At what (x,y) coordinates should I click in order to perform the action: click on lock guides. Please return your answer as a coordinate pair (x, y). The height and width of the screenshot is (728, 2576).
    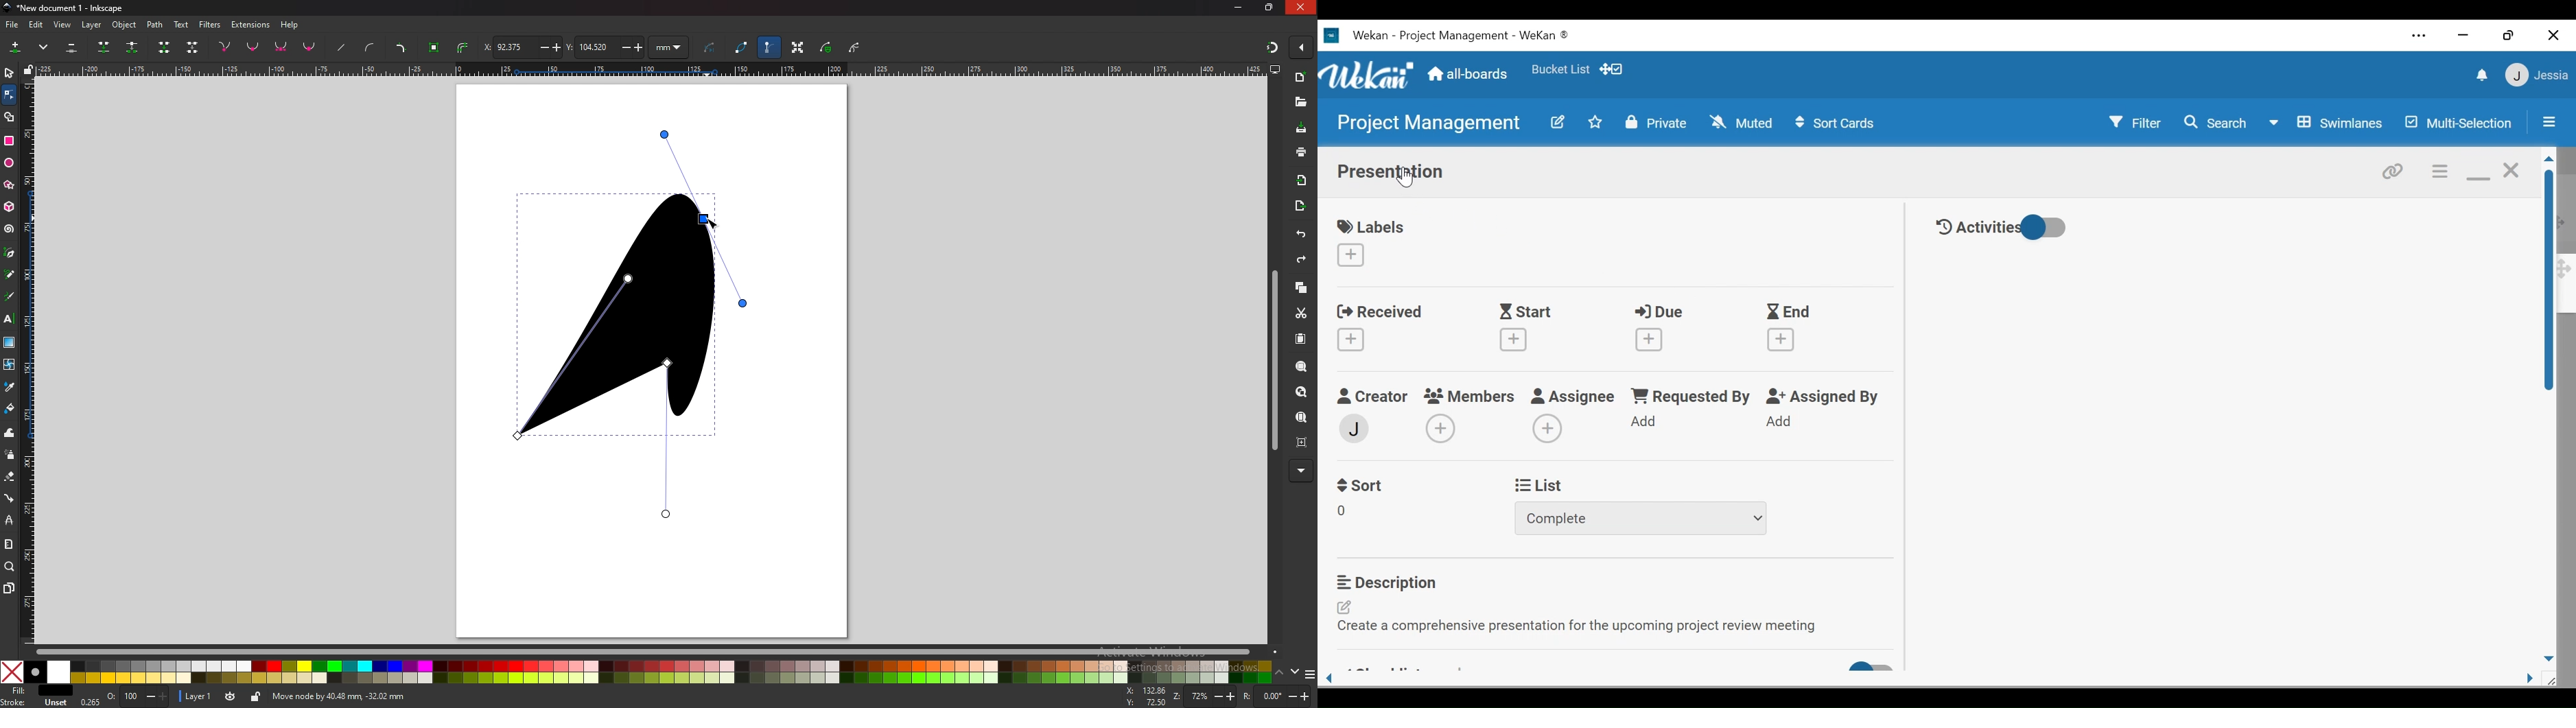
    Looking at the image, I should click on (28, 69).